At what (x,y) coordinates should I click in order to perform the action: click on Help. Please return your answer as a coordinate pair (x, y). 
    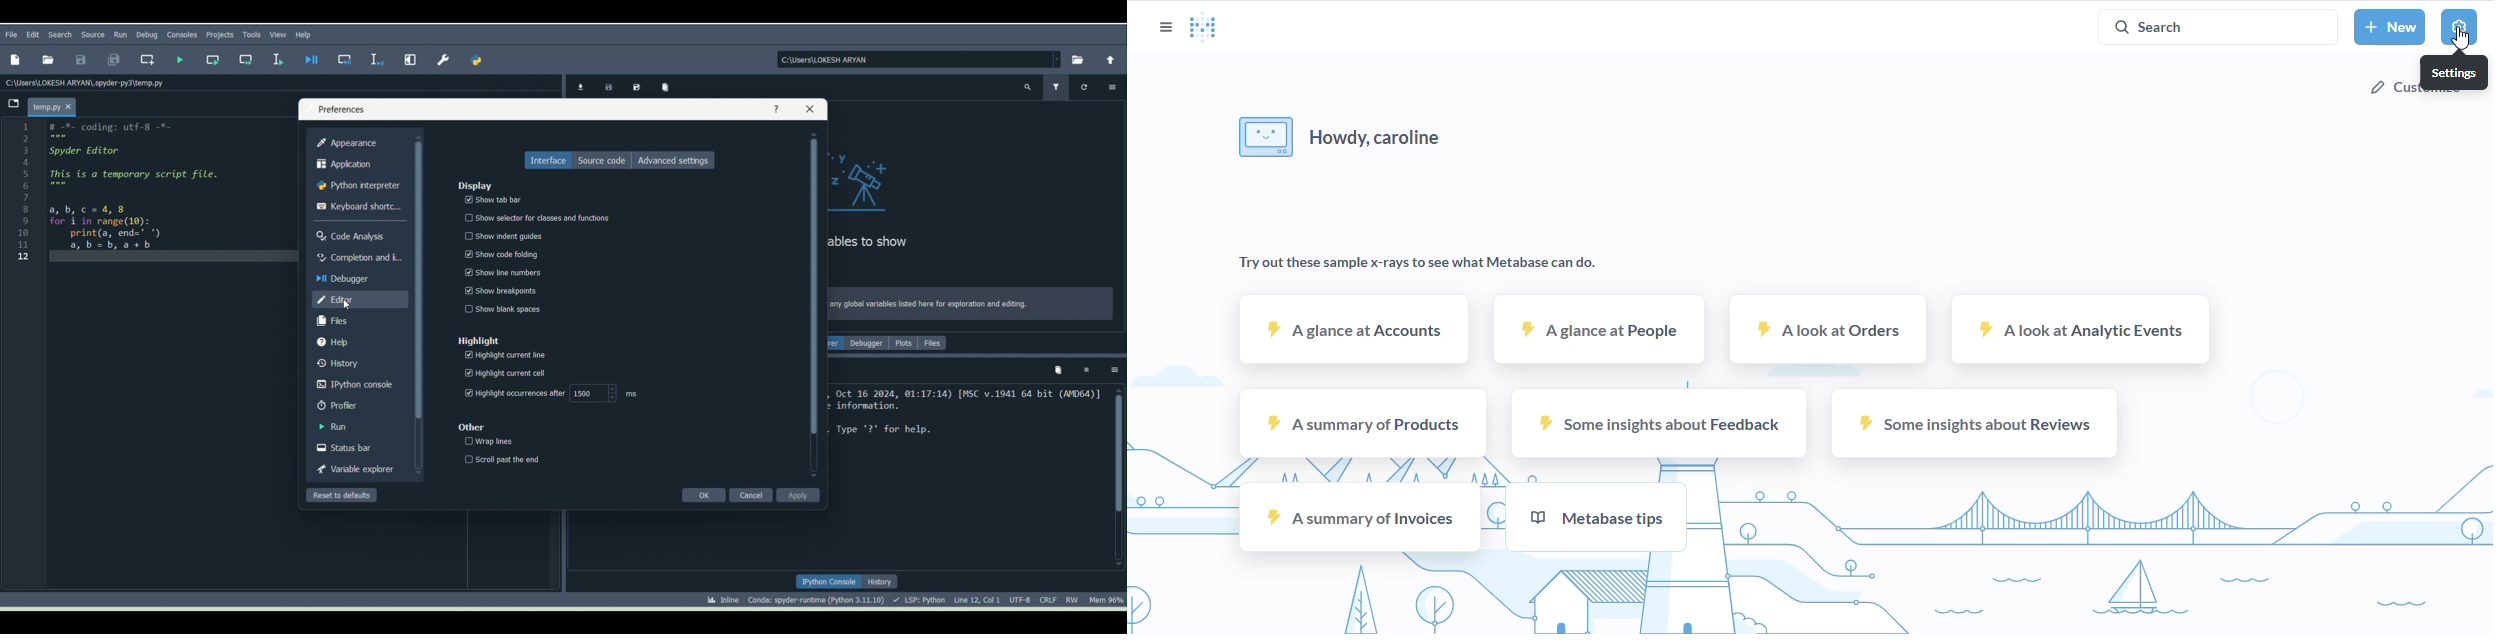
    Looking at the image, I should click on (353, 340).